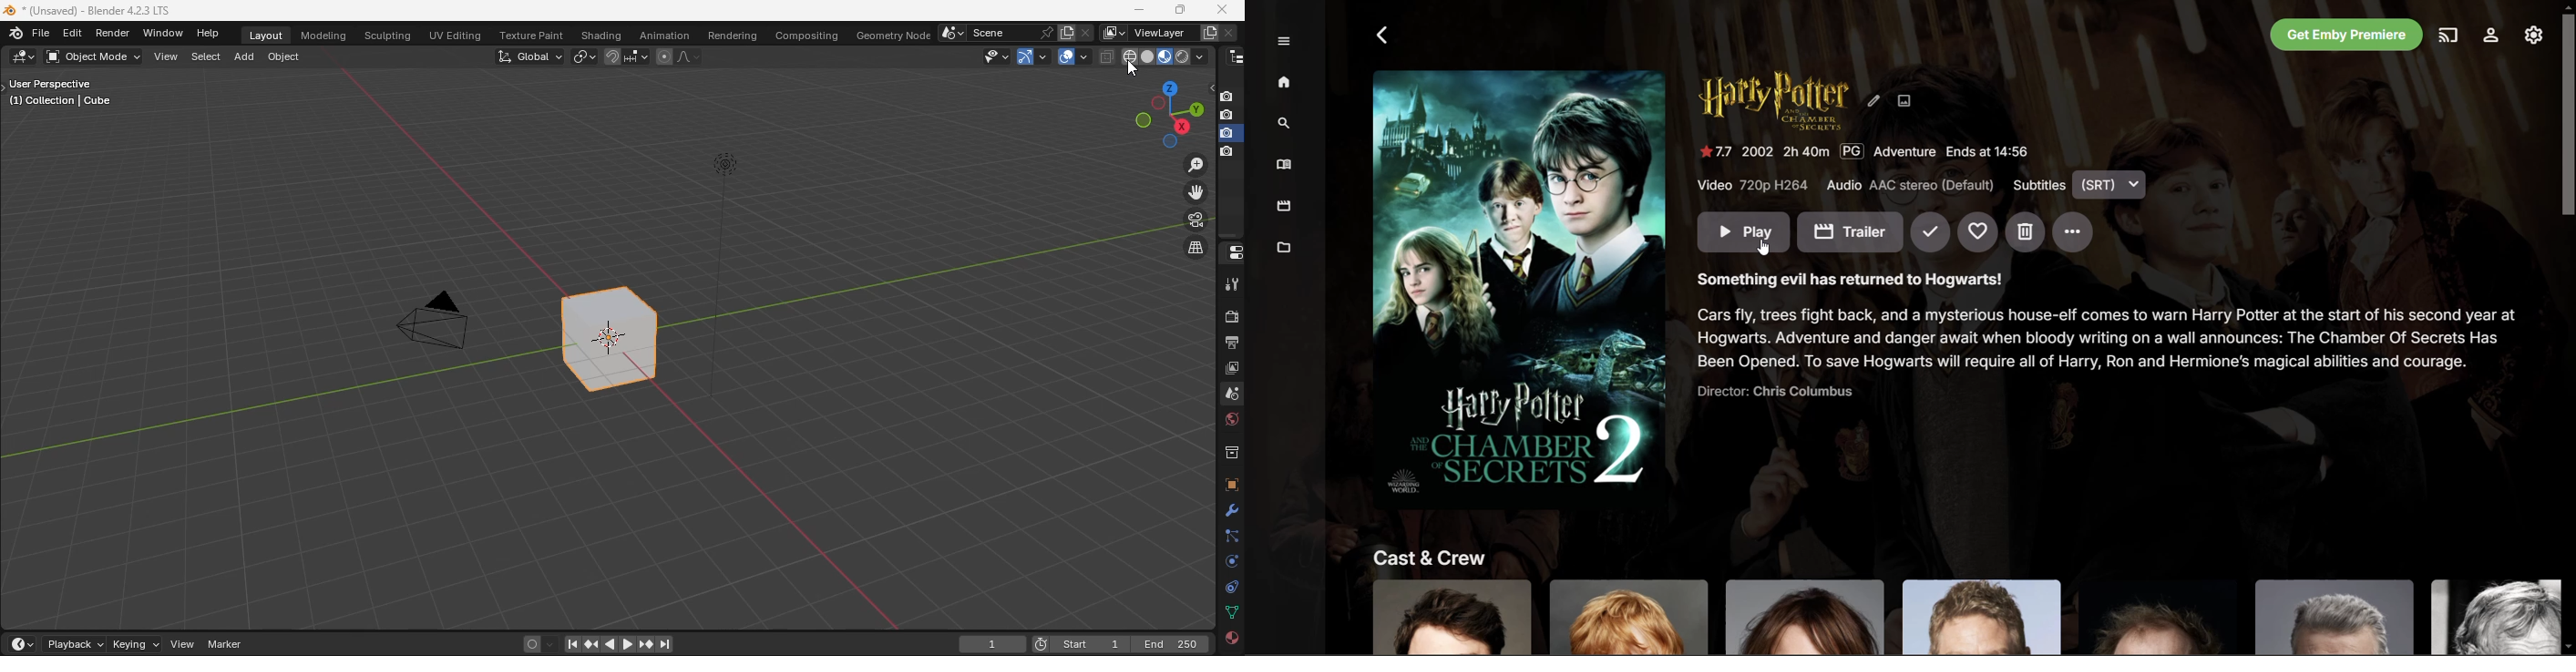  I want to click on minimize, so click(1139, 9).